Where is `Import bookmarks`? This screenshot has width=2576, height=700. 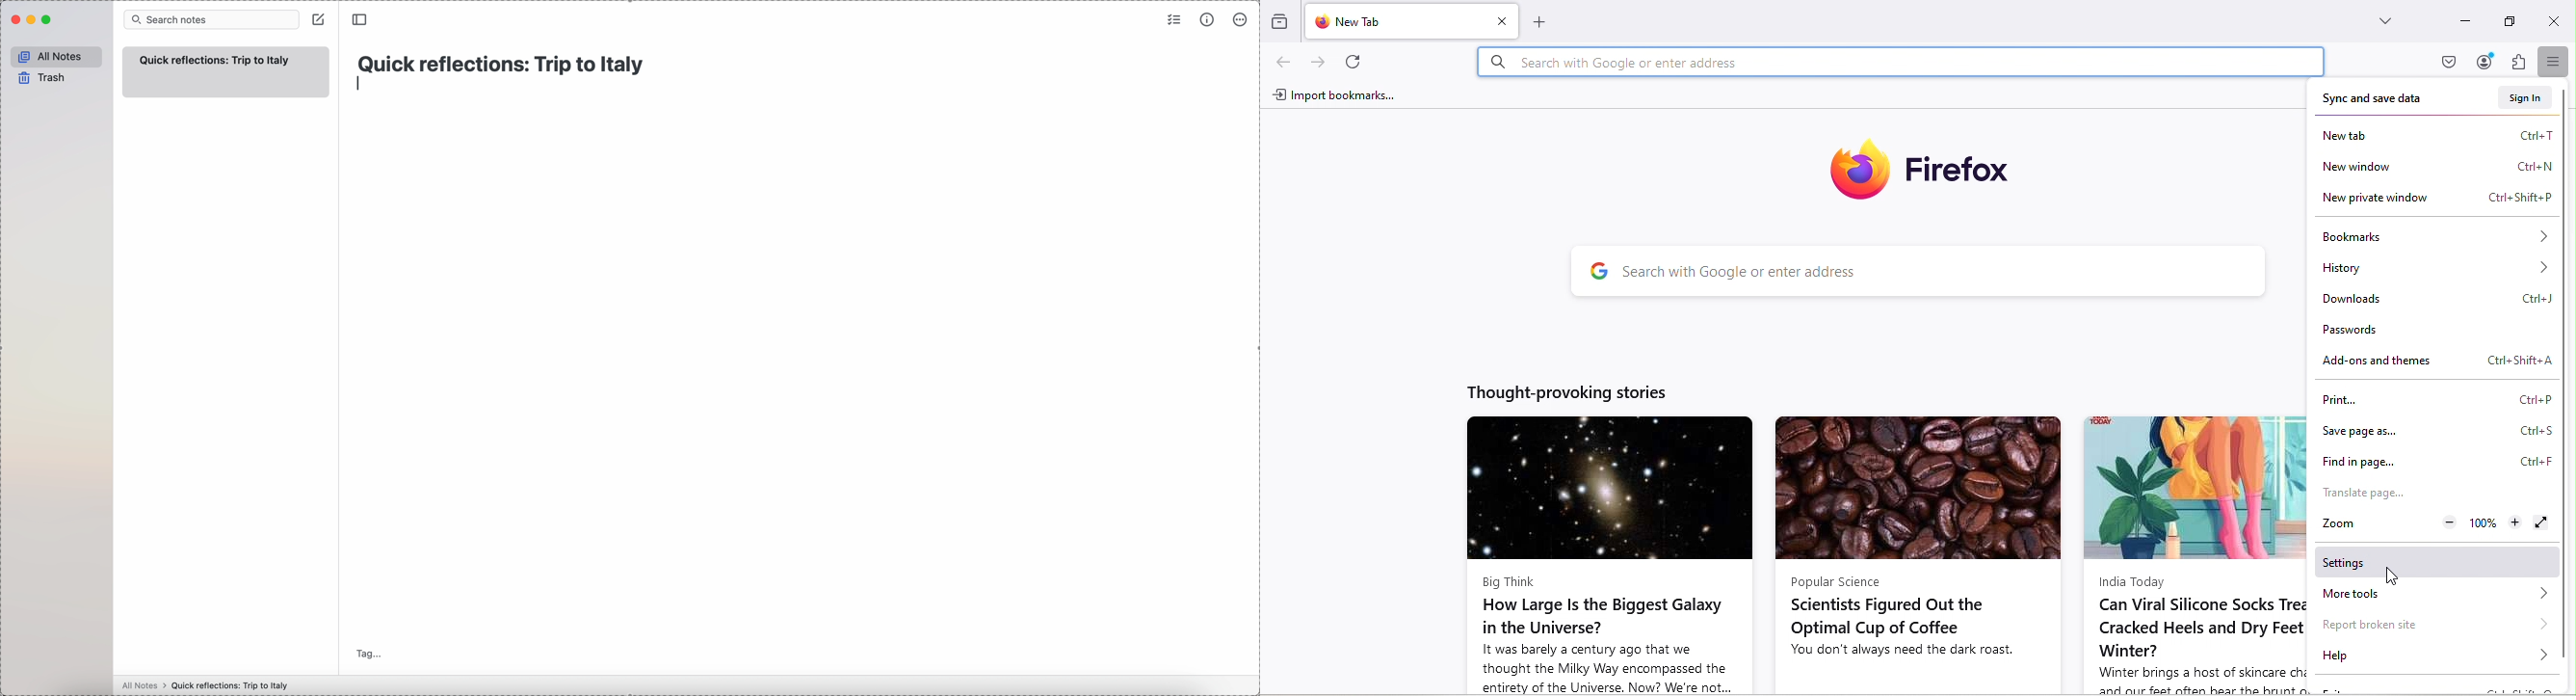 Import bookmarks is located at coordinates (1333, 95).